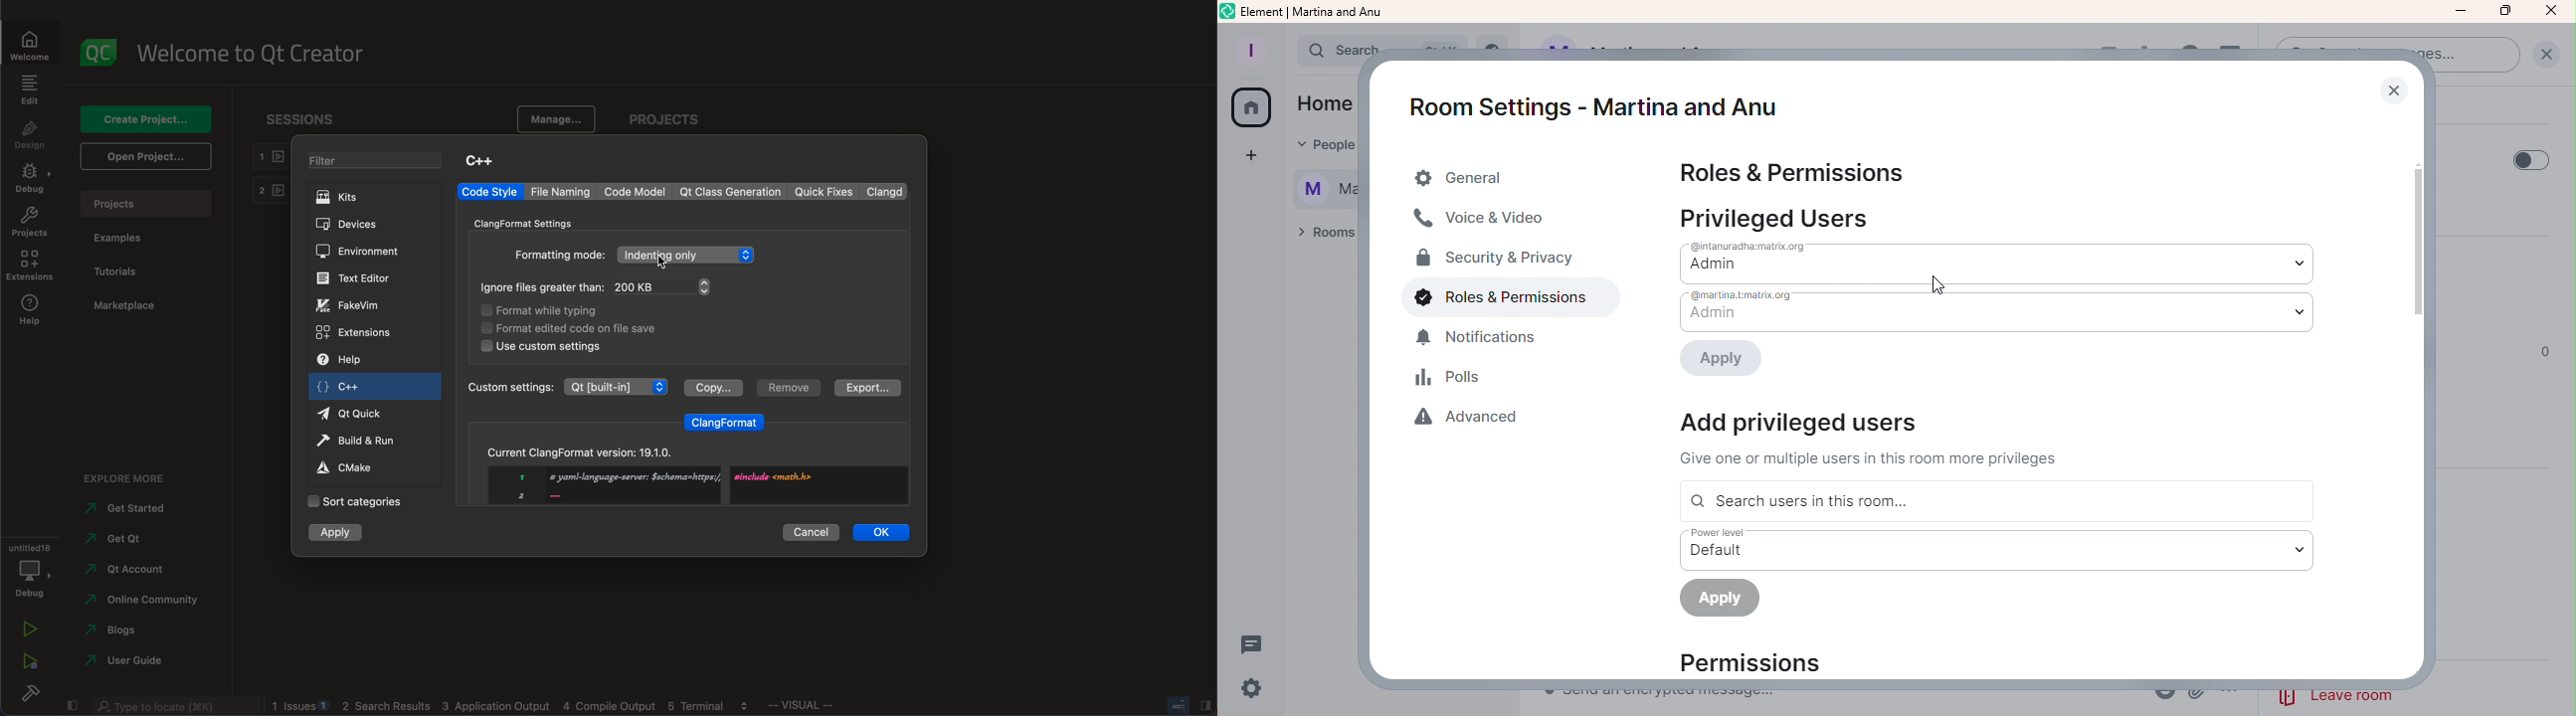 This screenshot has height=728, width=2576. What do you see at coordinates (361, 442) in the screenshot?
I see `build and run` at bounding box center [361, 442].